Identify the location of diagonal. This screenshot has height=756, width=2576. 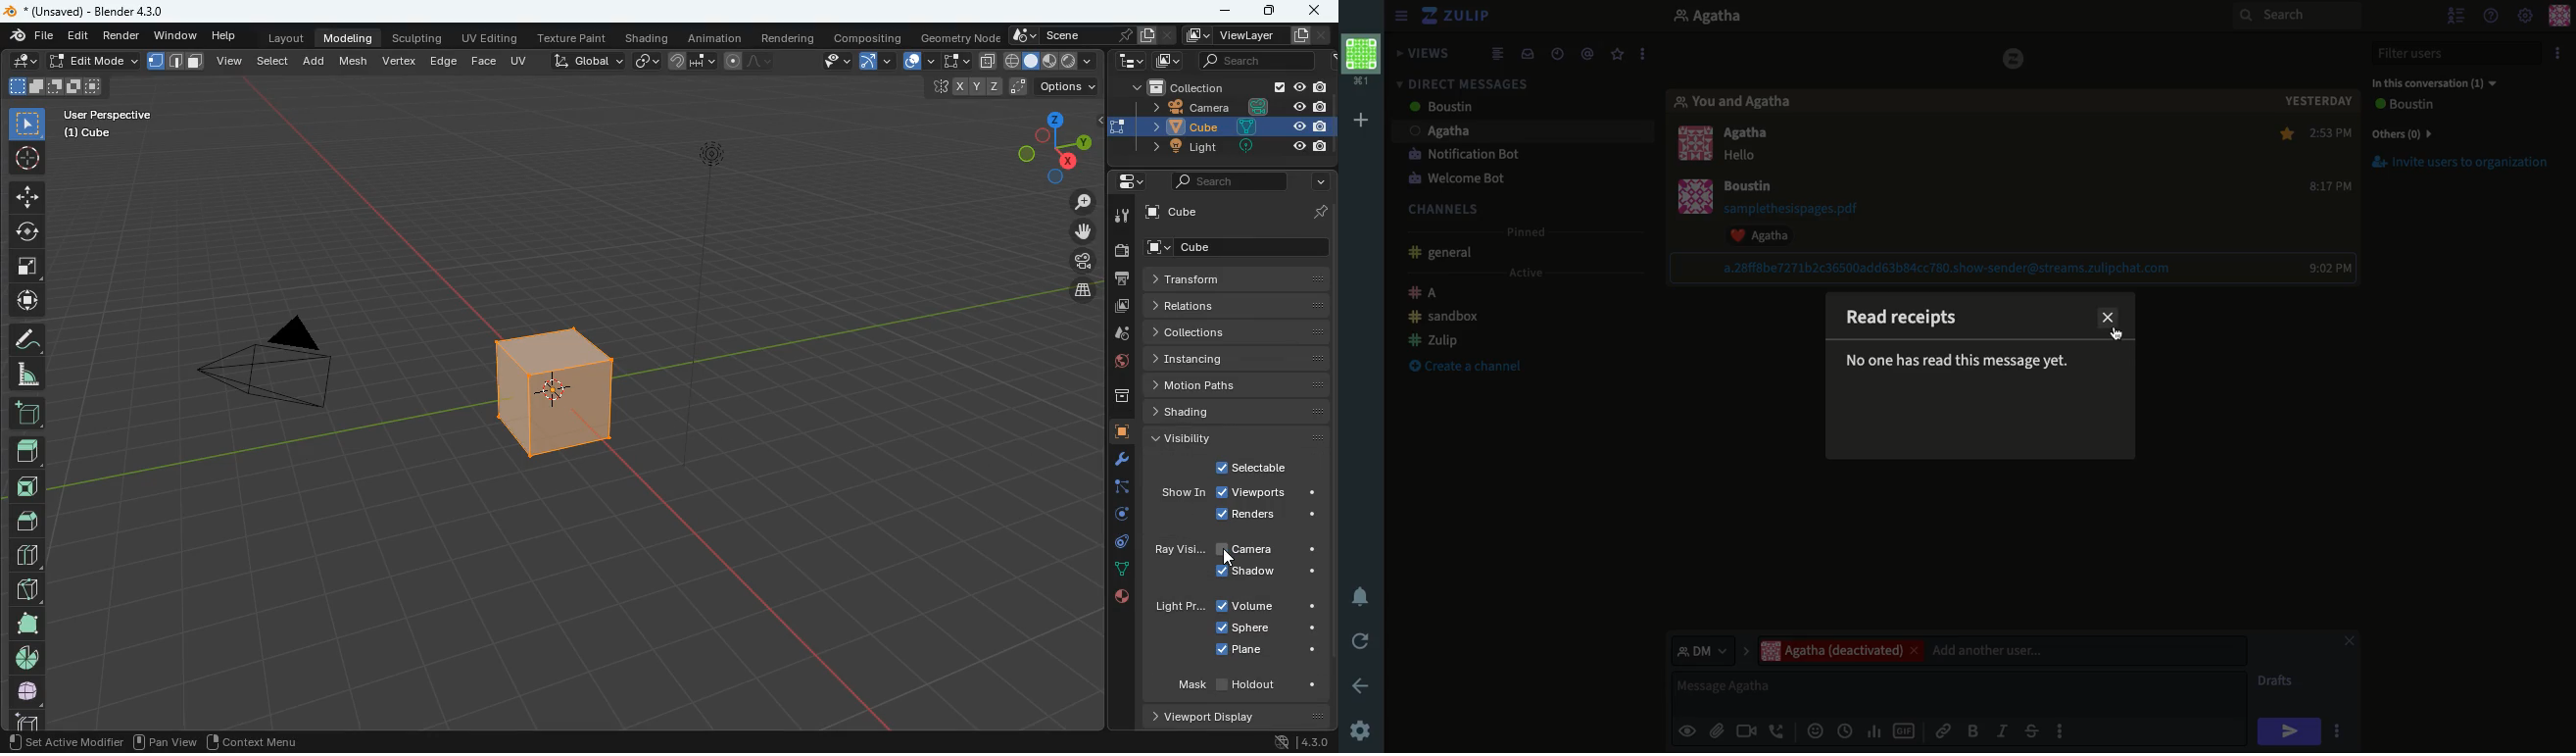
(24, 590).